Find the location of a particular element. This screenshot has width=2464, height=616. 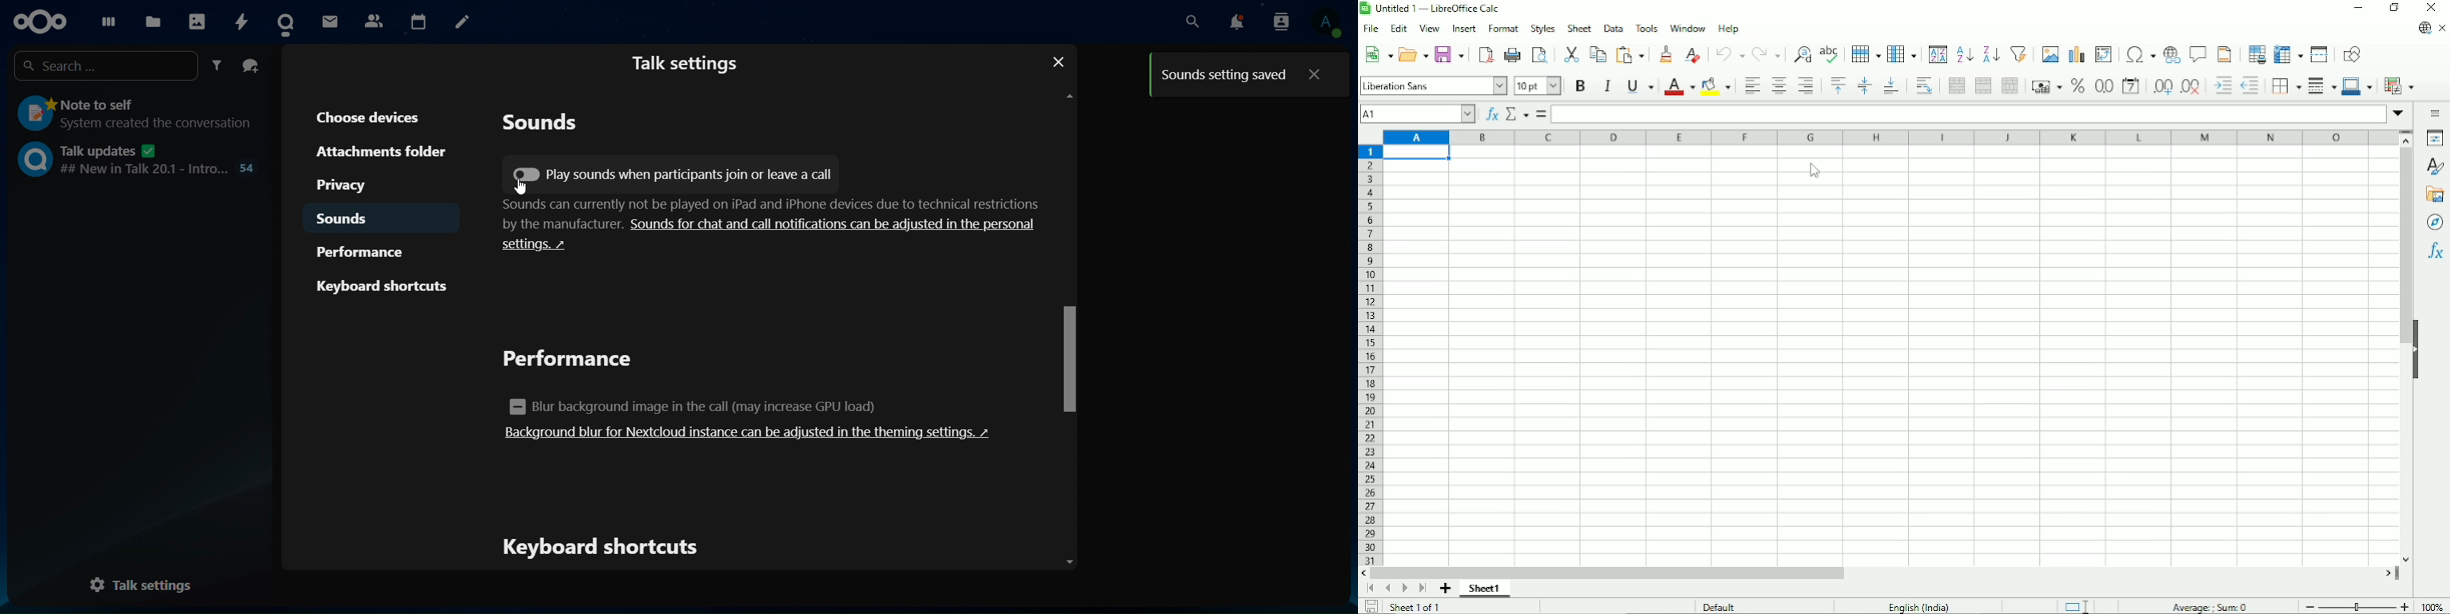

Scroll to previous page is located at coordinates (1387, 589).